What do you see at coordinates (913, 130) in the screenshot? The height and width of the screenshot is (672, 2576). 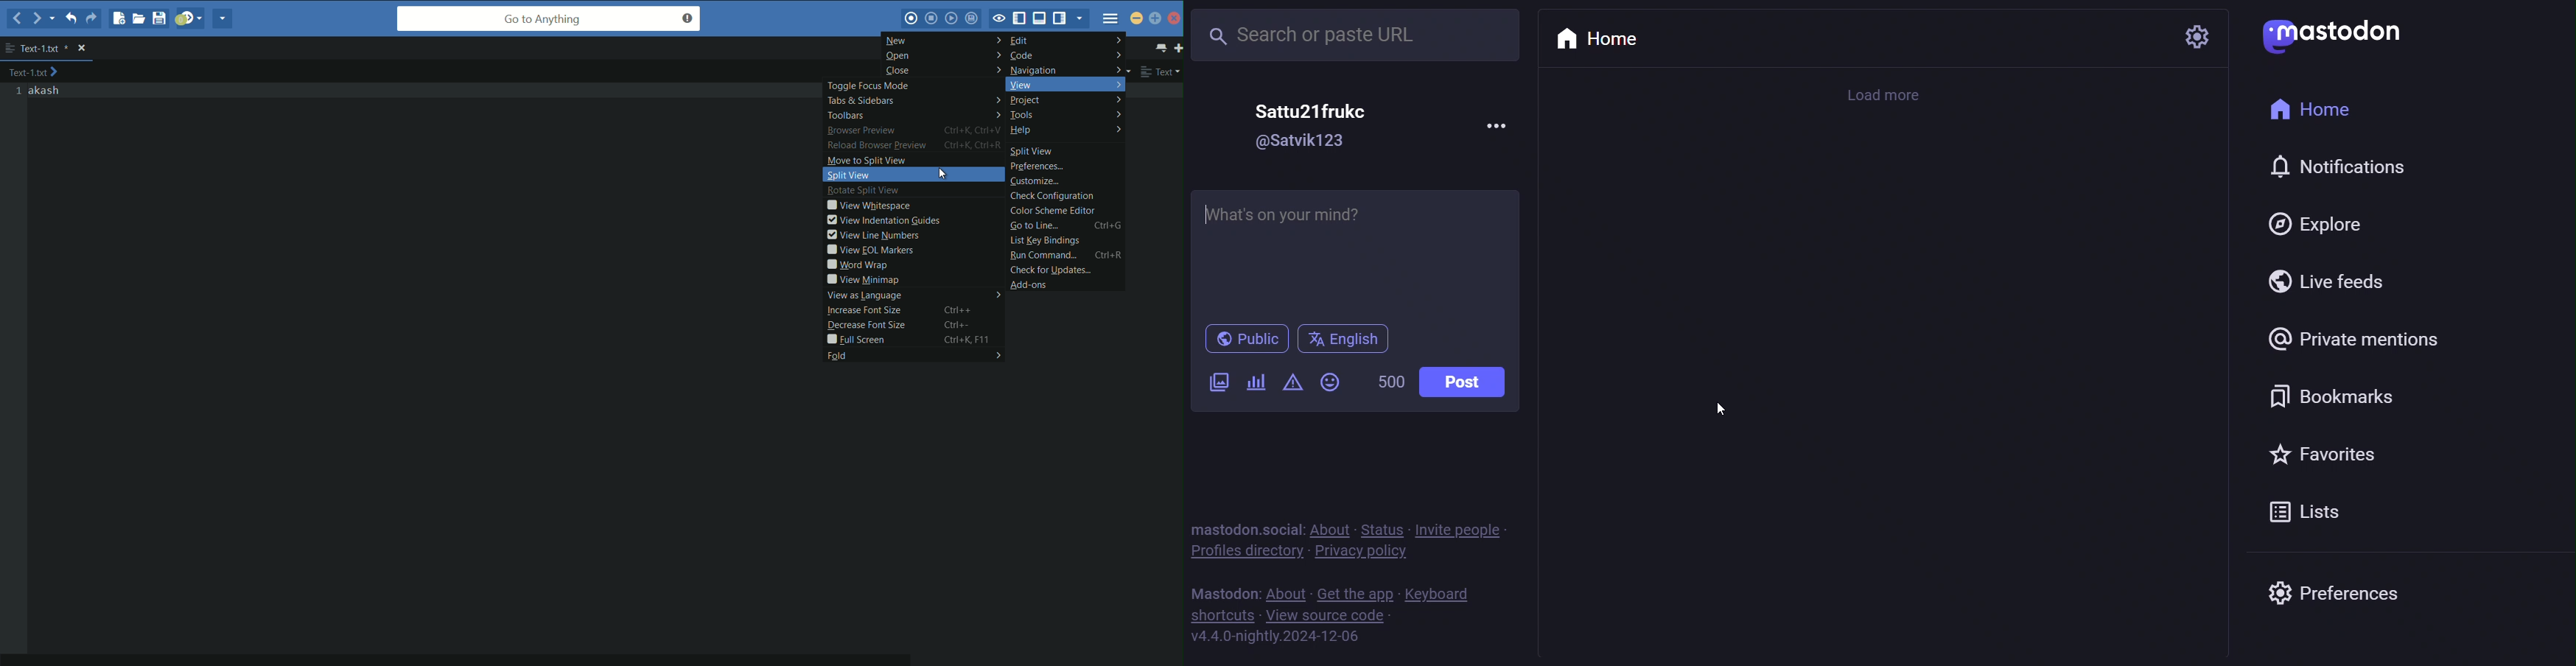 I see `browser preview` at bounding box center [913, 130].